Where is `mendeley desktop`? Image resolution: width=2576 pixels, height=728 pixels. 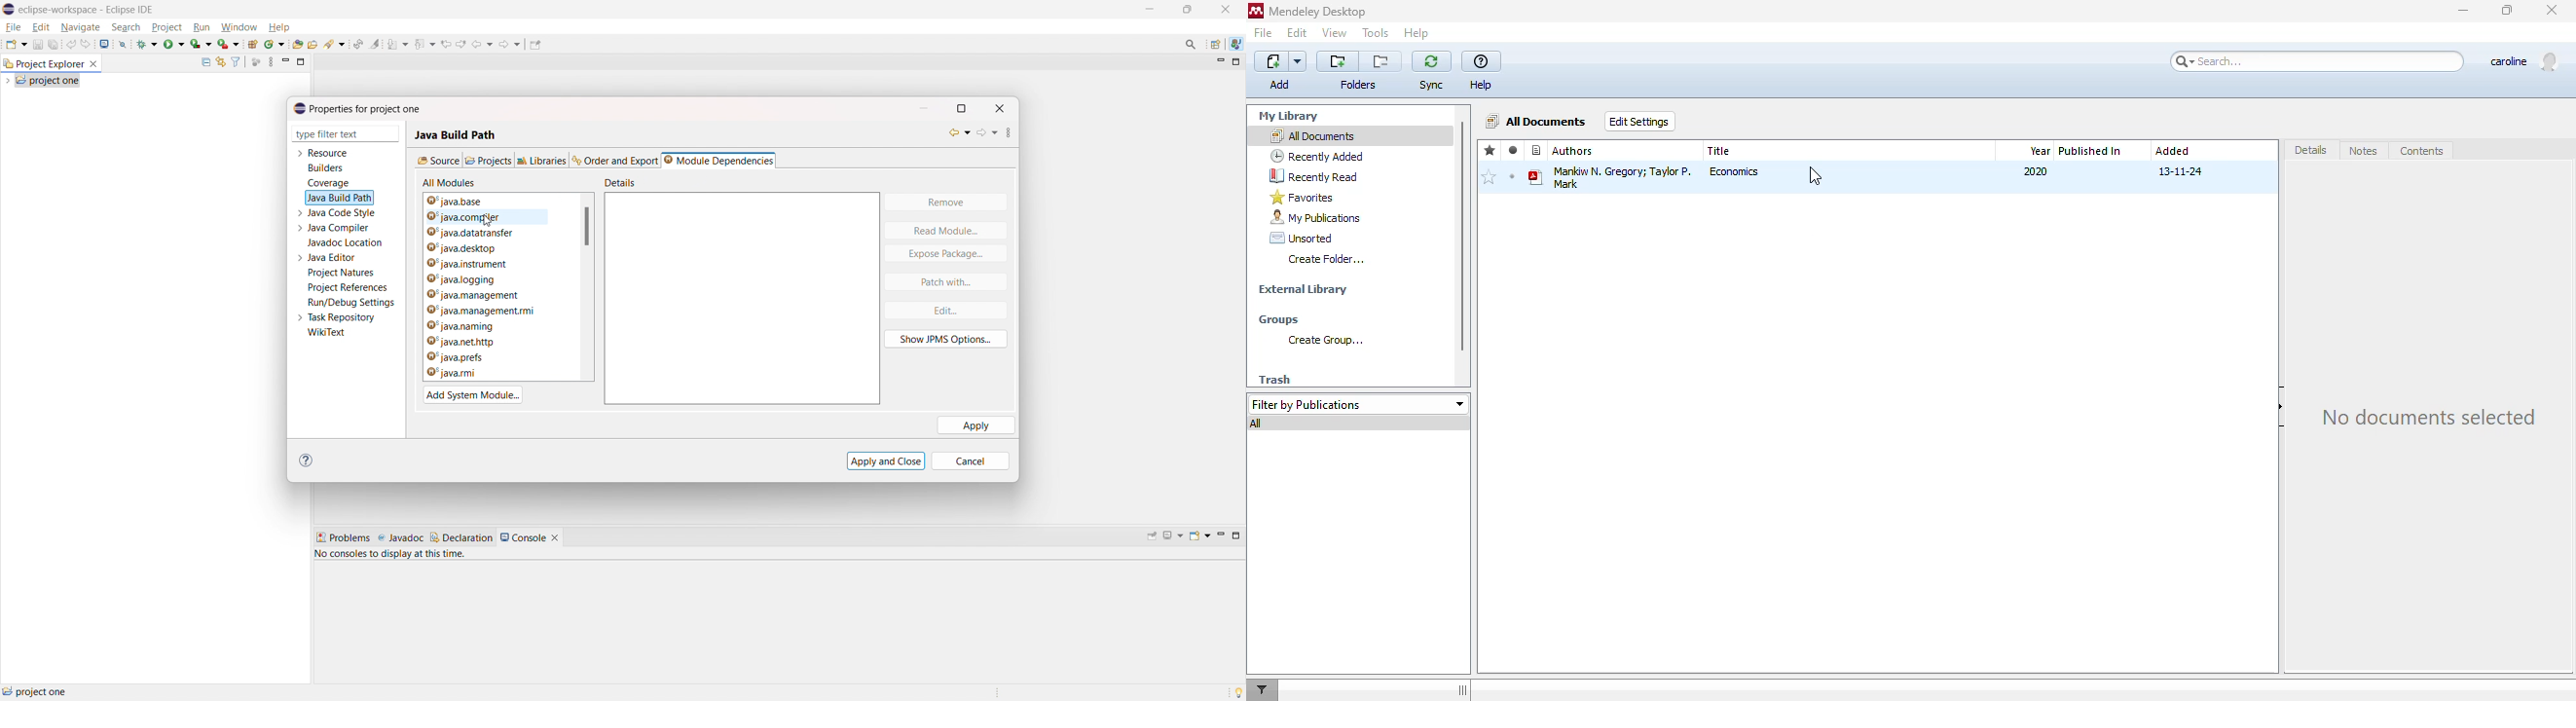
mendeley desktop is located at coordinates (1319, 11).